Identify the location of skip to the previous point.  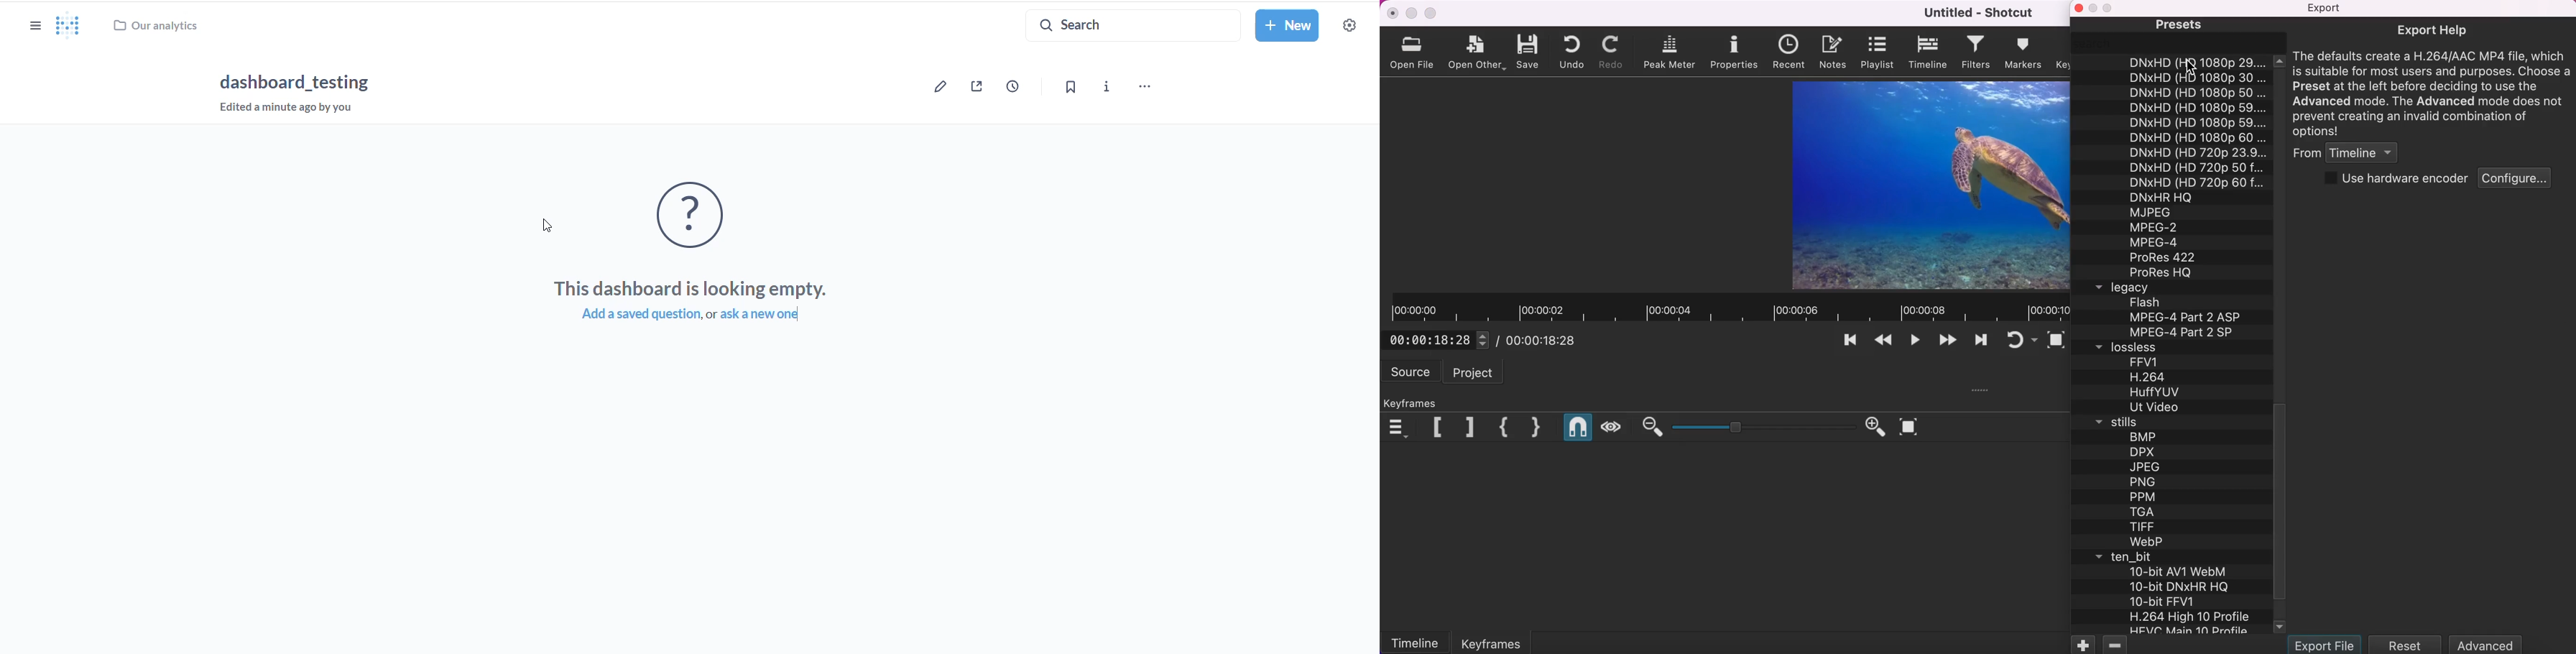
(1853, 342).